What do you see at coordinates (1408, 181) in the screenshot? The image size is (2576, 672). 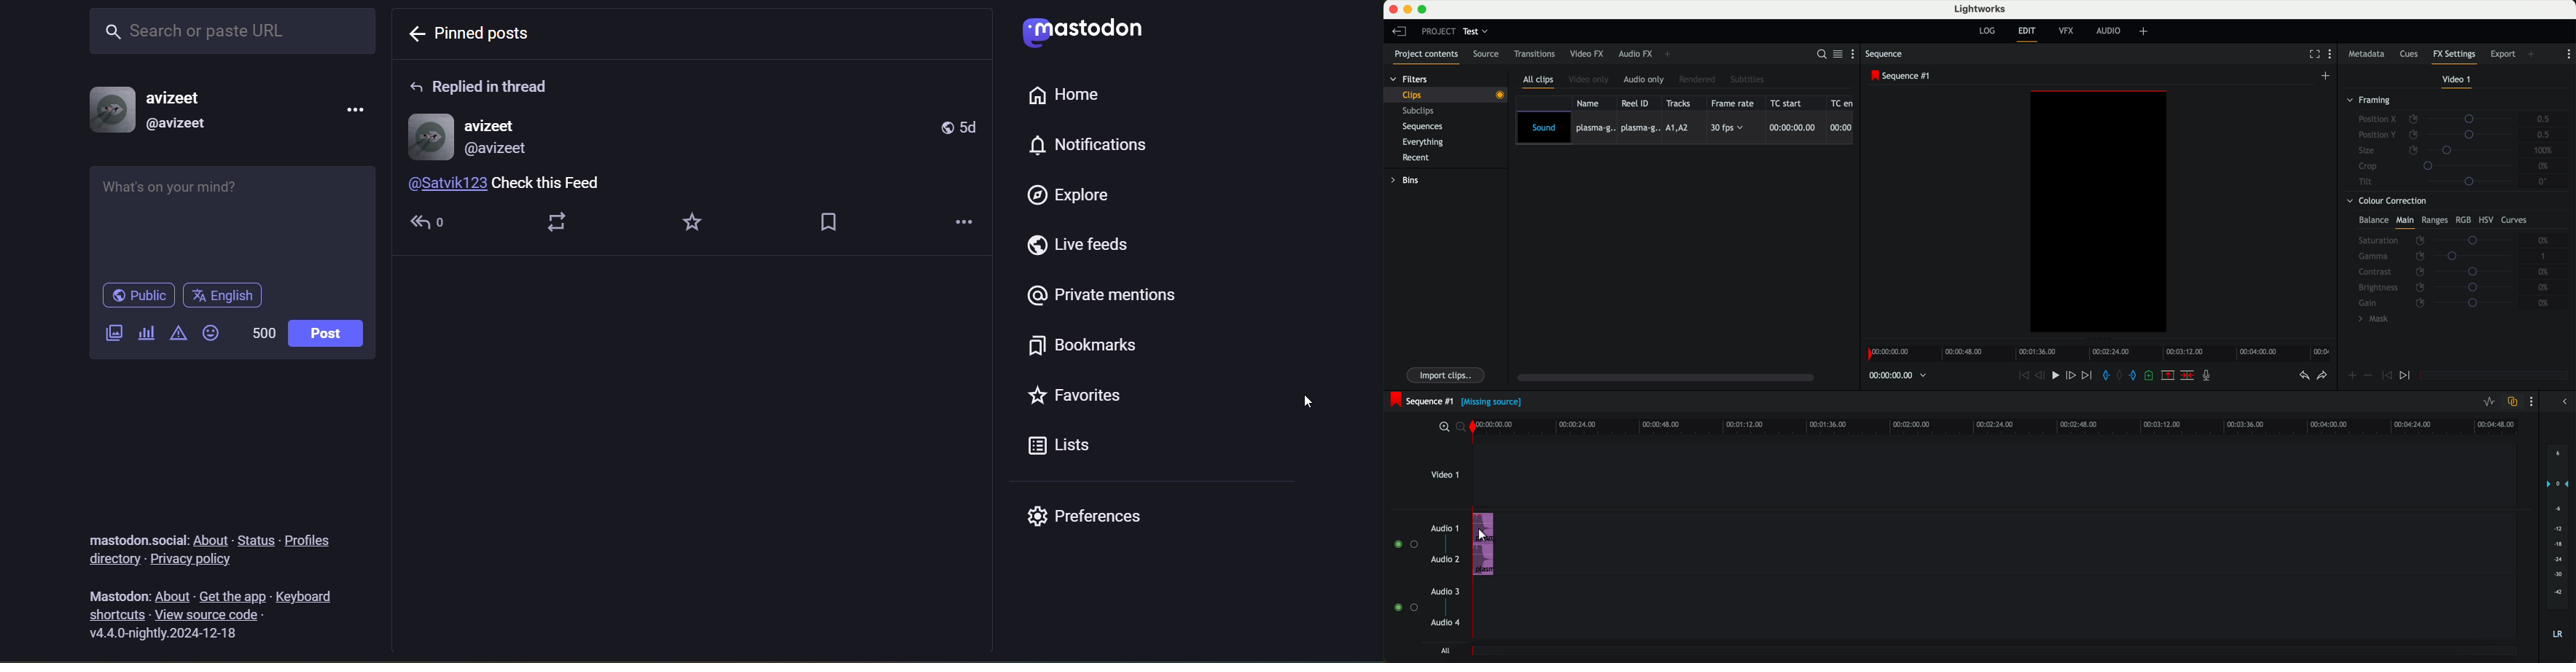 I see `bins tab` at bounding box center [1408, 181].